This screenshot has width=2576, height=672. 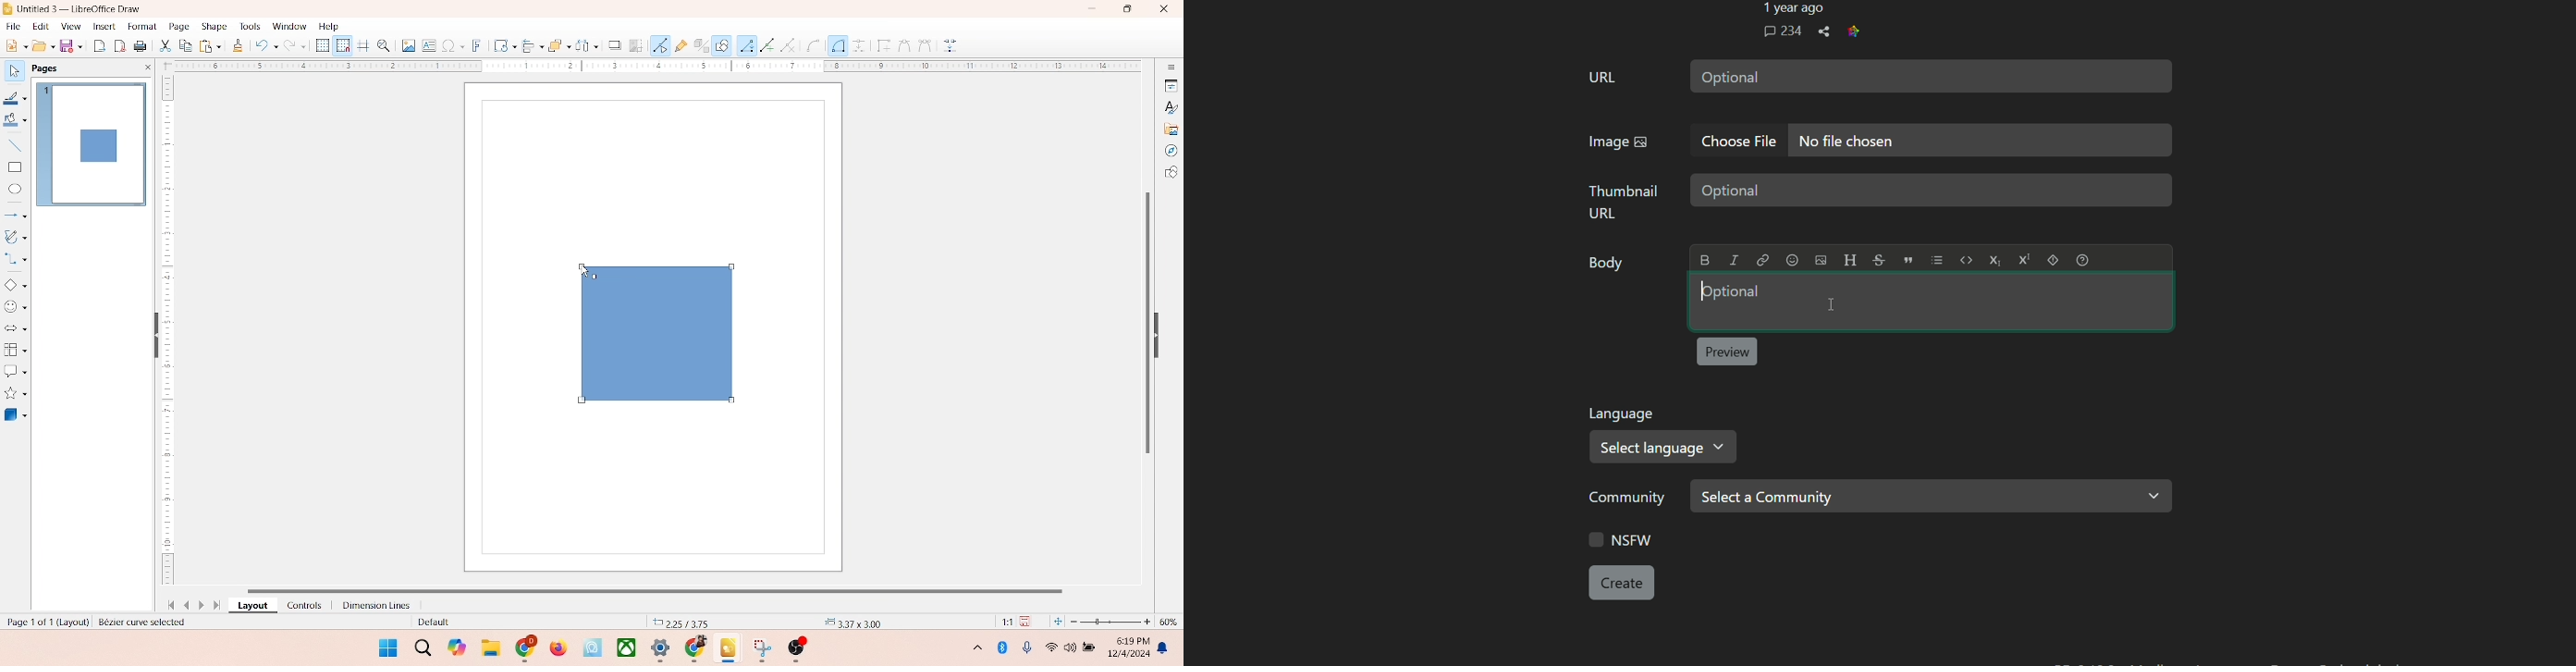 What do you see at coordinates (1127, 645) in the screenshot?
I see `time and date` at bounding box center [1127, 645].